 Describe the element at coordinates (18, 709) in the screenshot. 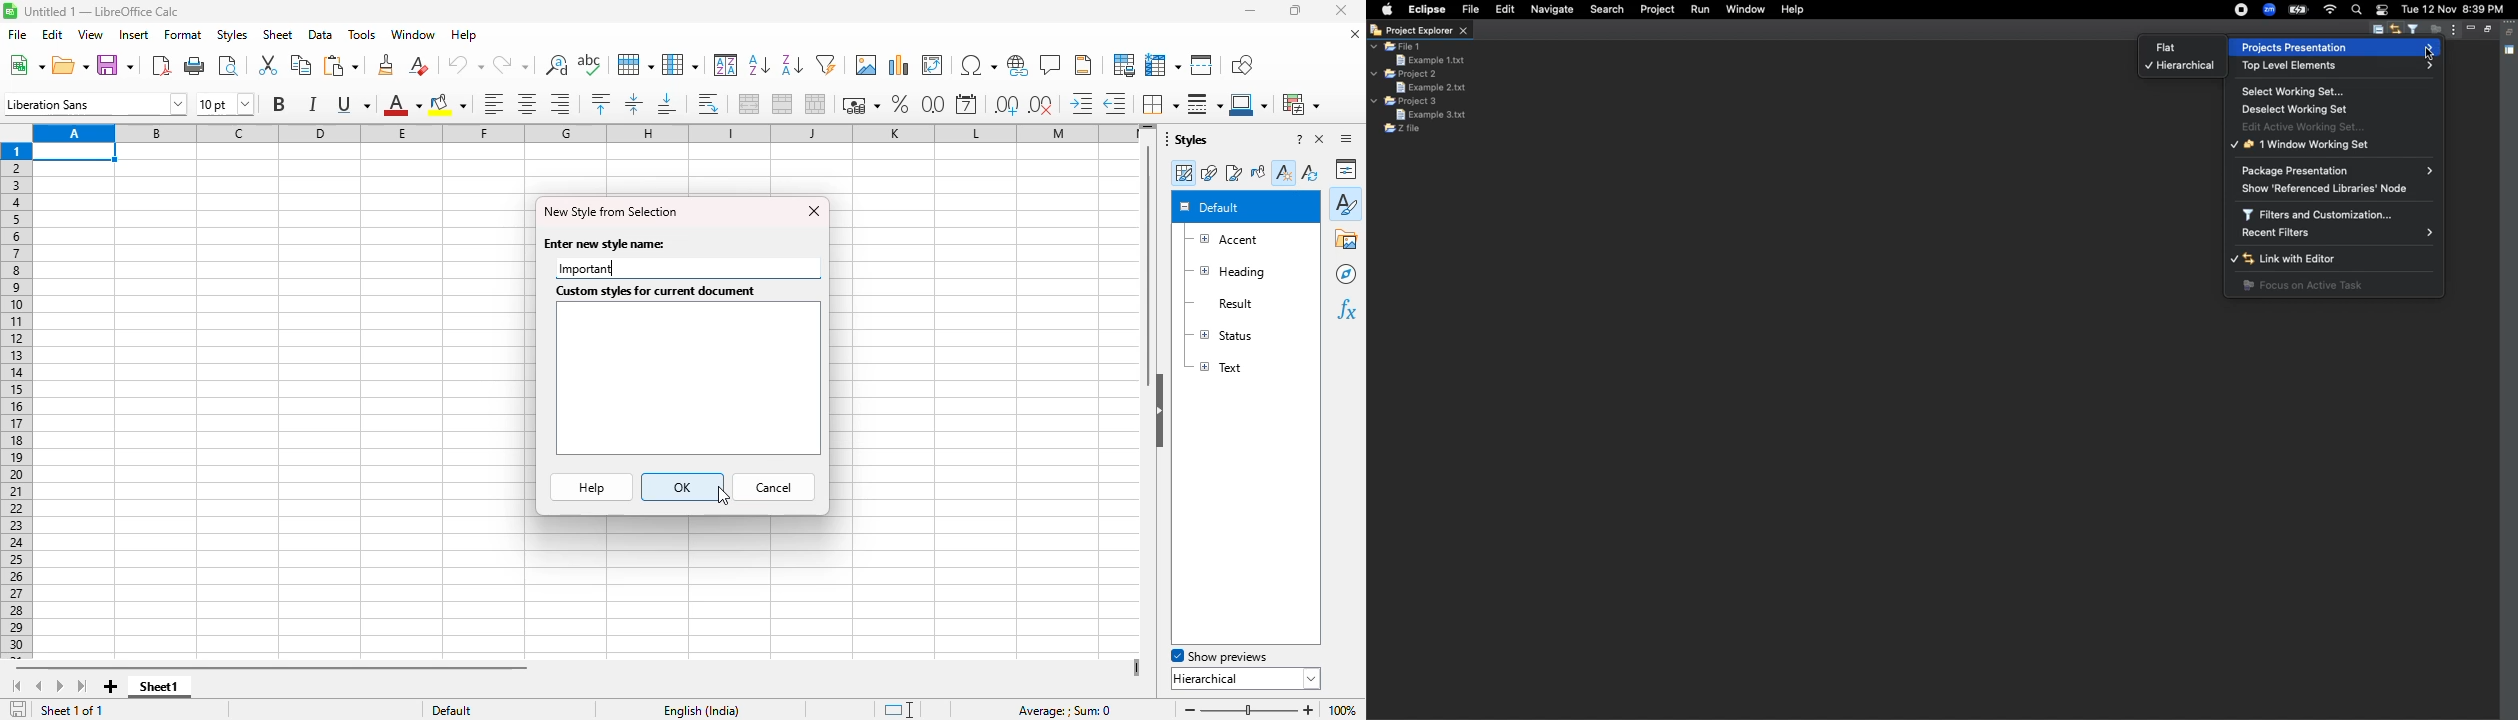

I see `click to save the document` at that location.